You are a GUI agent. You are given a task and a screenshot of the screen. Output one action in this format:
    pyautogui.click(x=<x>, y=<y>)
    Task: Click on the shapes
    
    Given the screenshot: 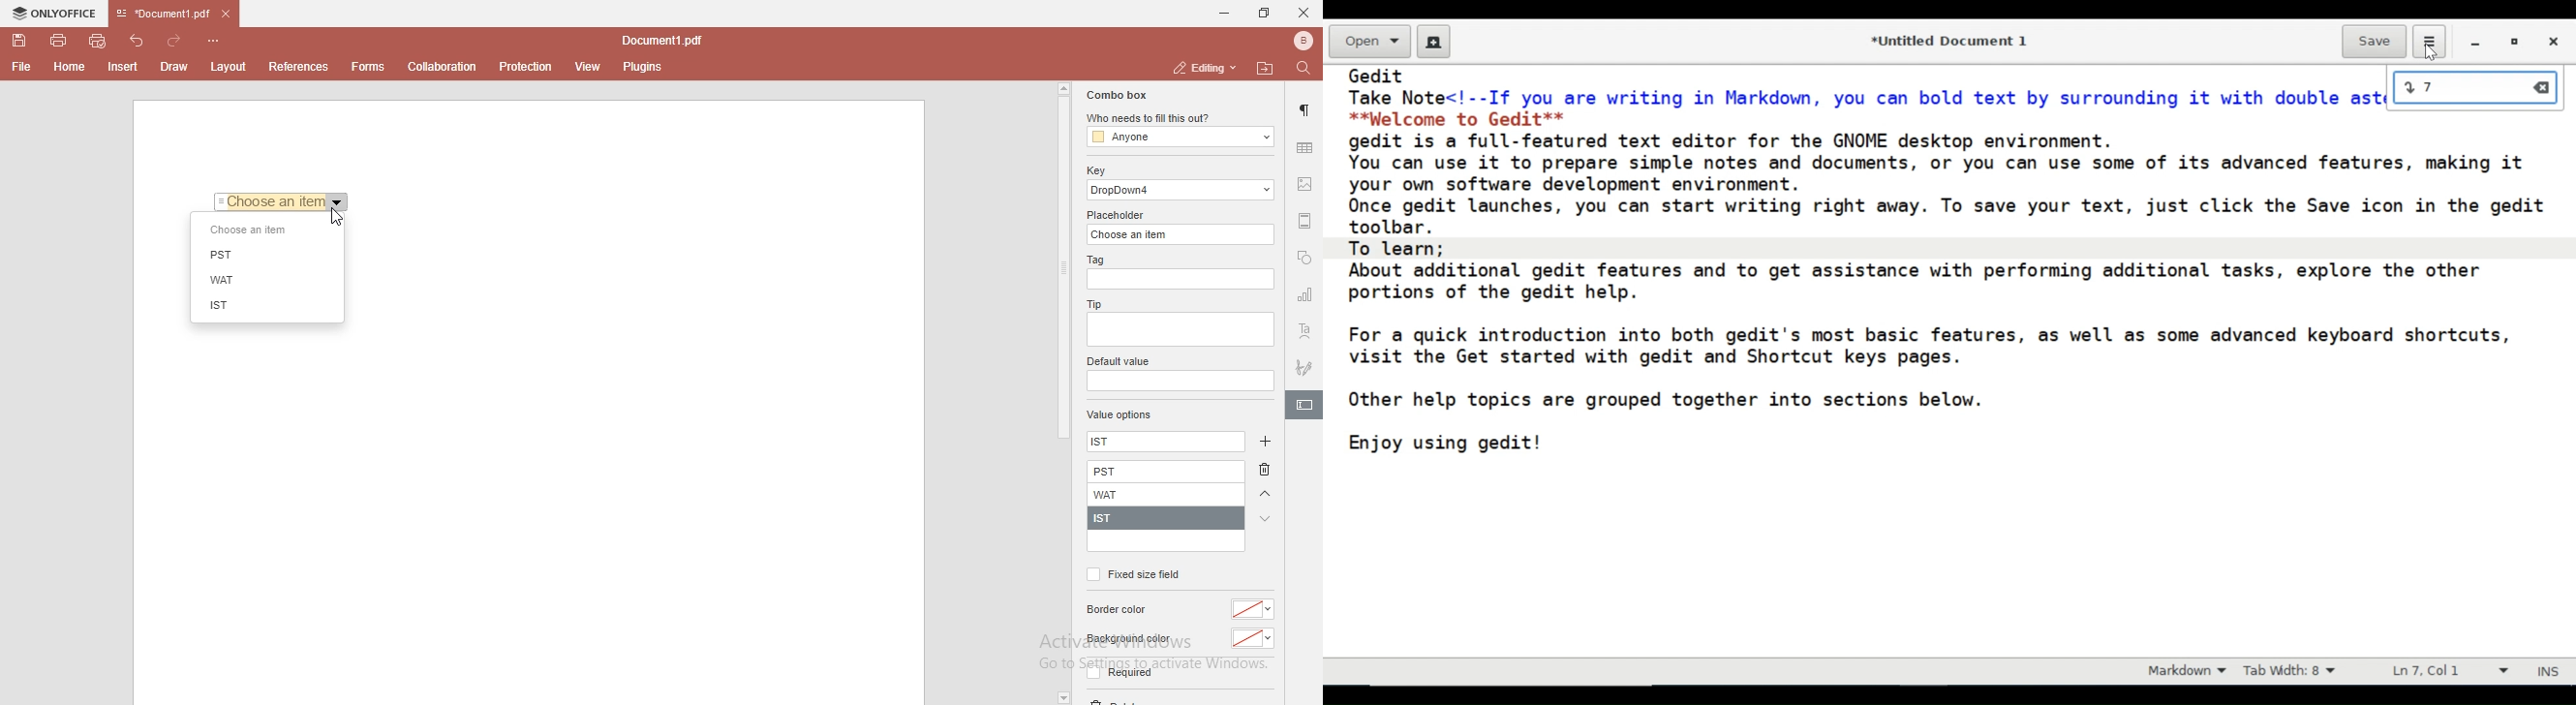 What is the action you would take?
    pyautogui.click(x=1304, y=260)
    